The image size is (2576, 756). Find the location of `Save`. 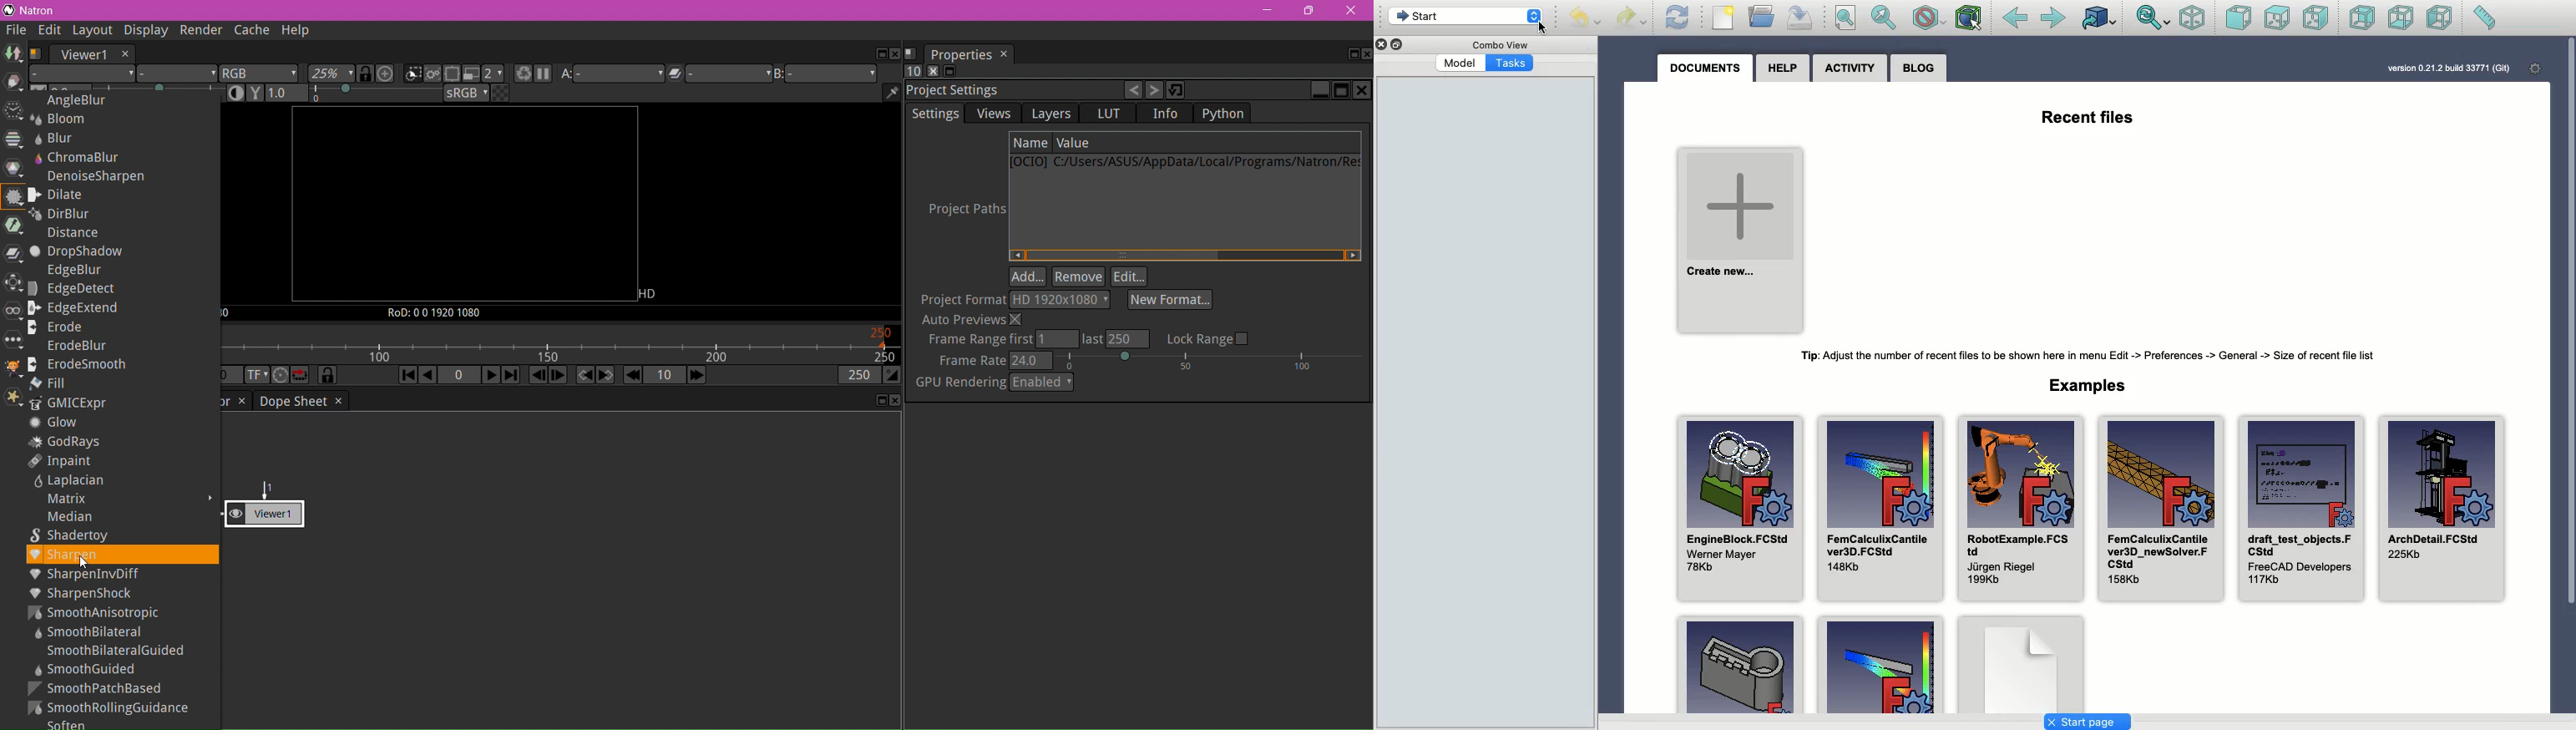

Save is located at coordinates (1798, 16).